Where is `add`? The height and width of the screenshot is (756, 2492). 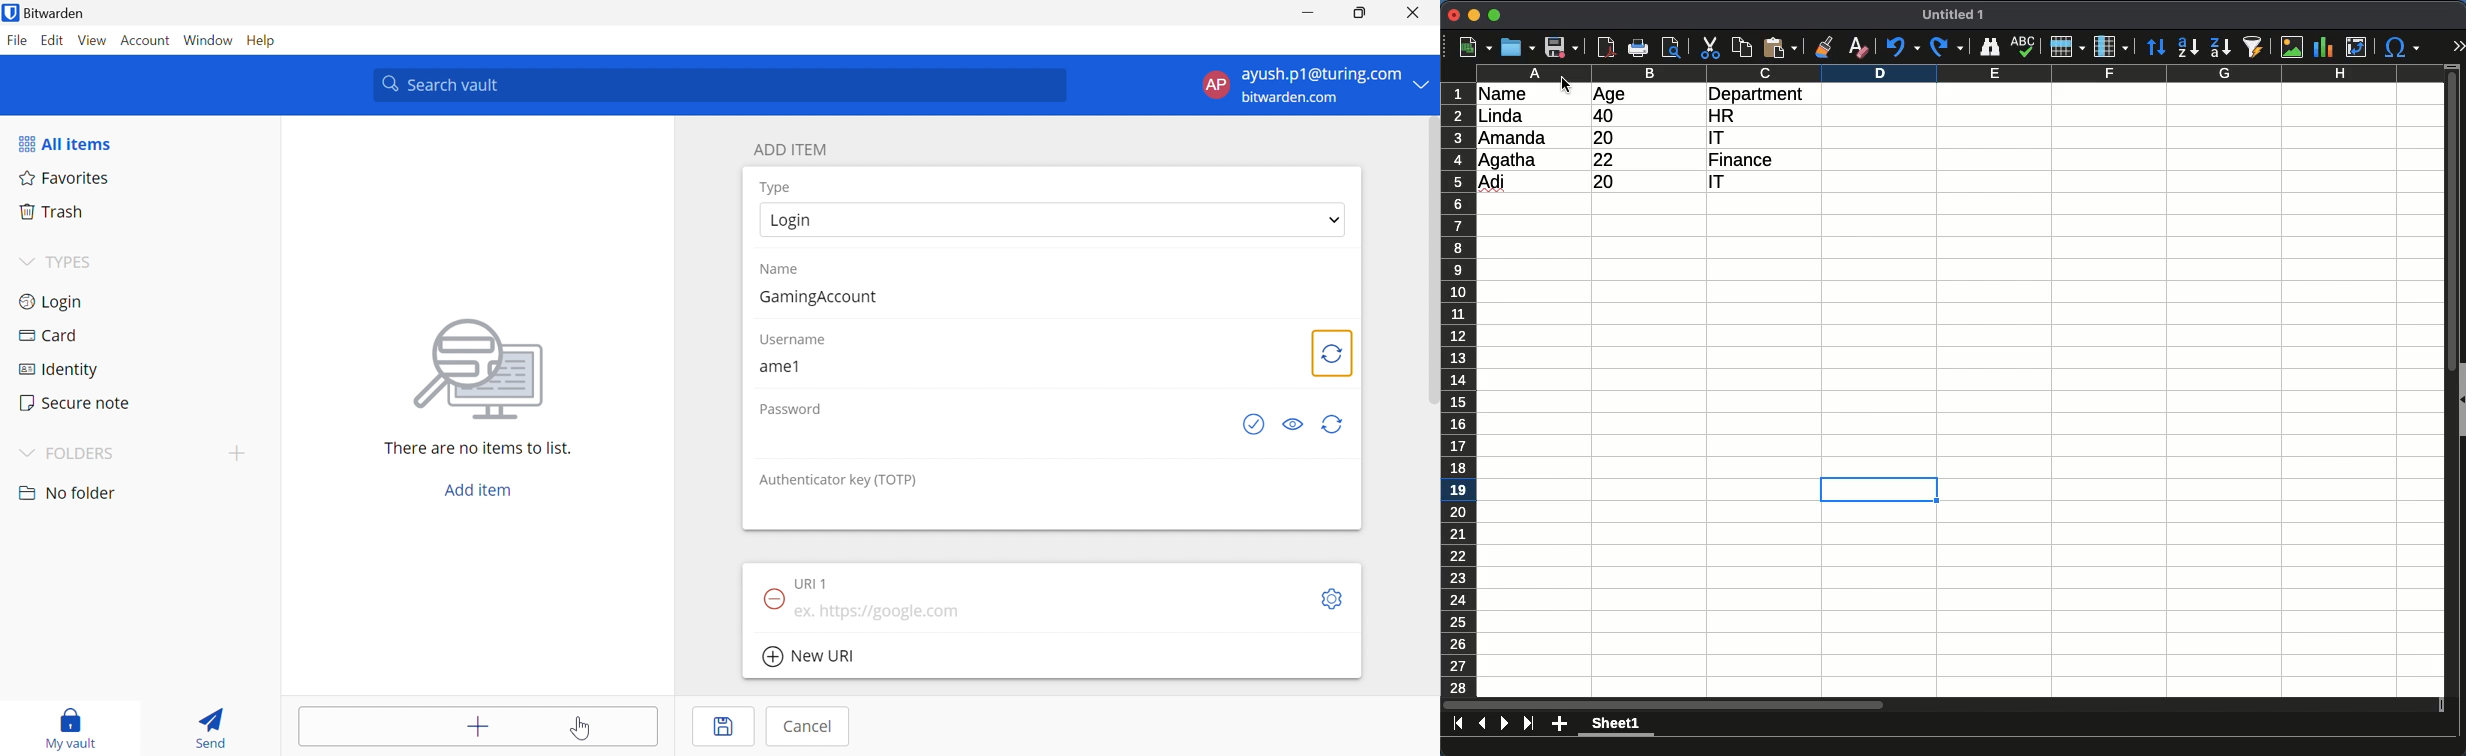
add is located at coordinates (1559, 725).